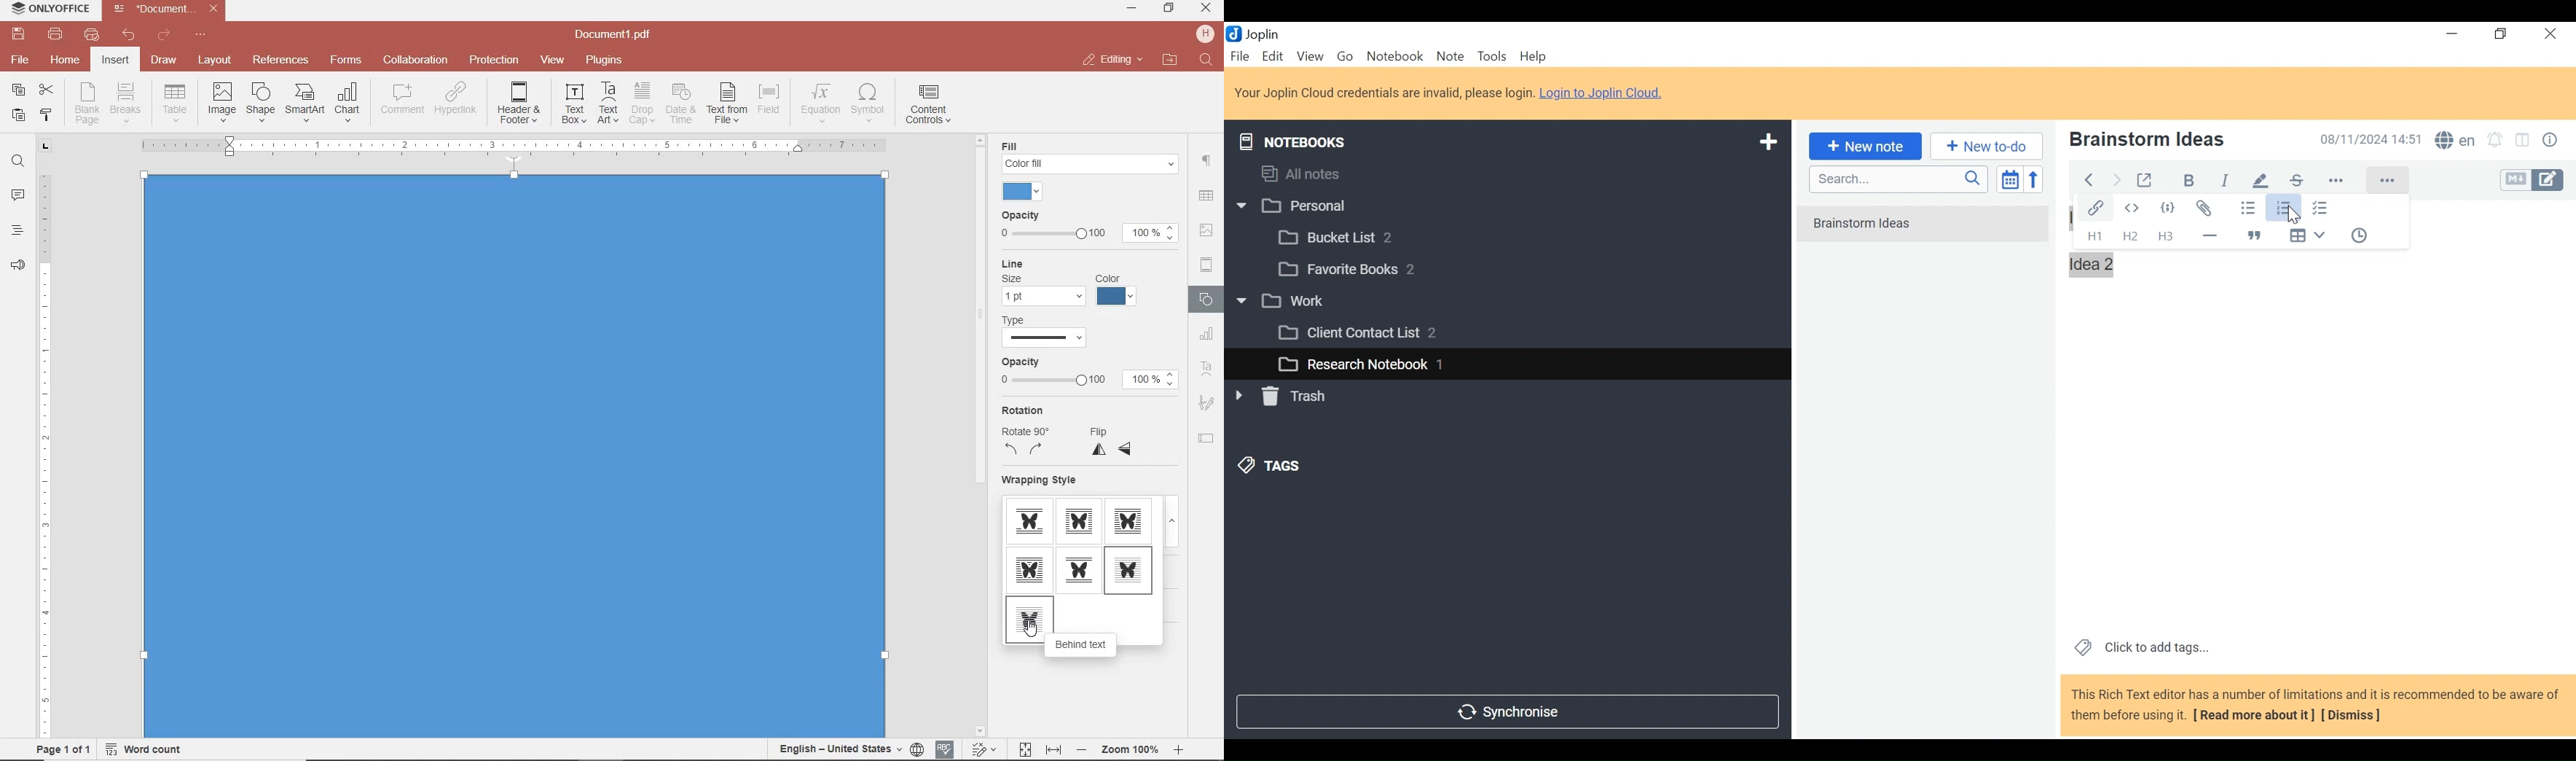 This screenshot has height=784, width=2576. What do you see at coordinates (1606, 93) in the screenshot?
I see `Login to Joplin Cloud` at bounding box center [1606, 93].